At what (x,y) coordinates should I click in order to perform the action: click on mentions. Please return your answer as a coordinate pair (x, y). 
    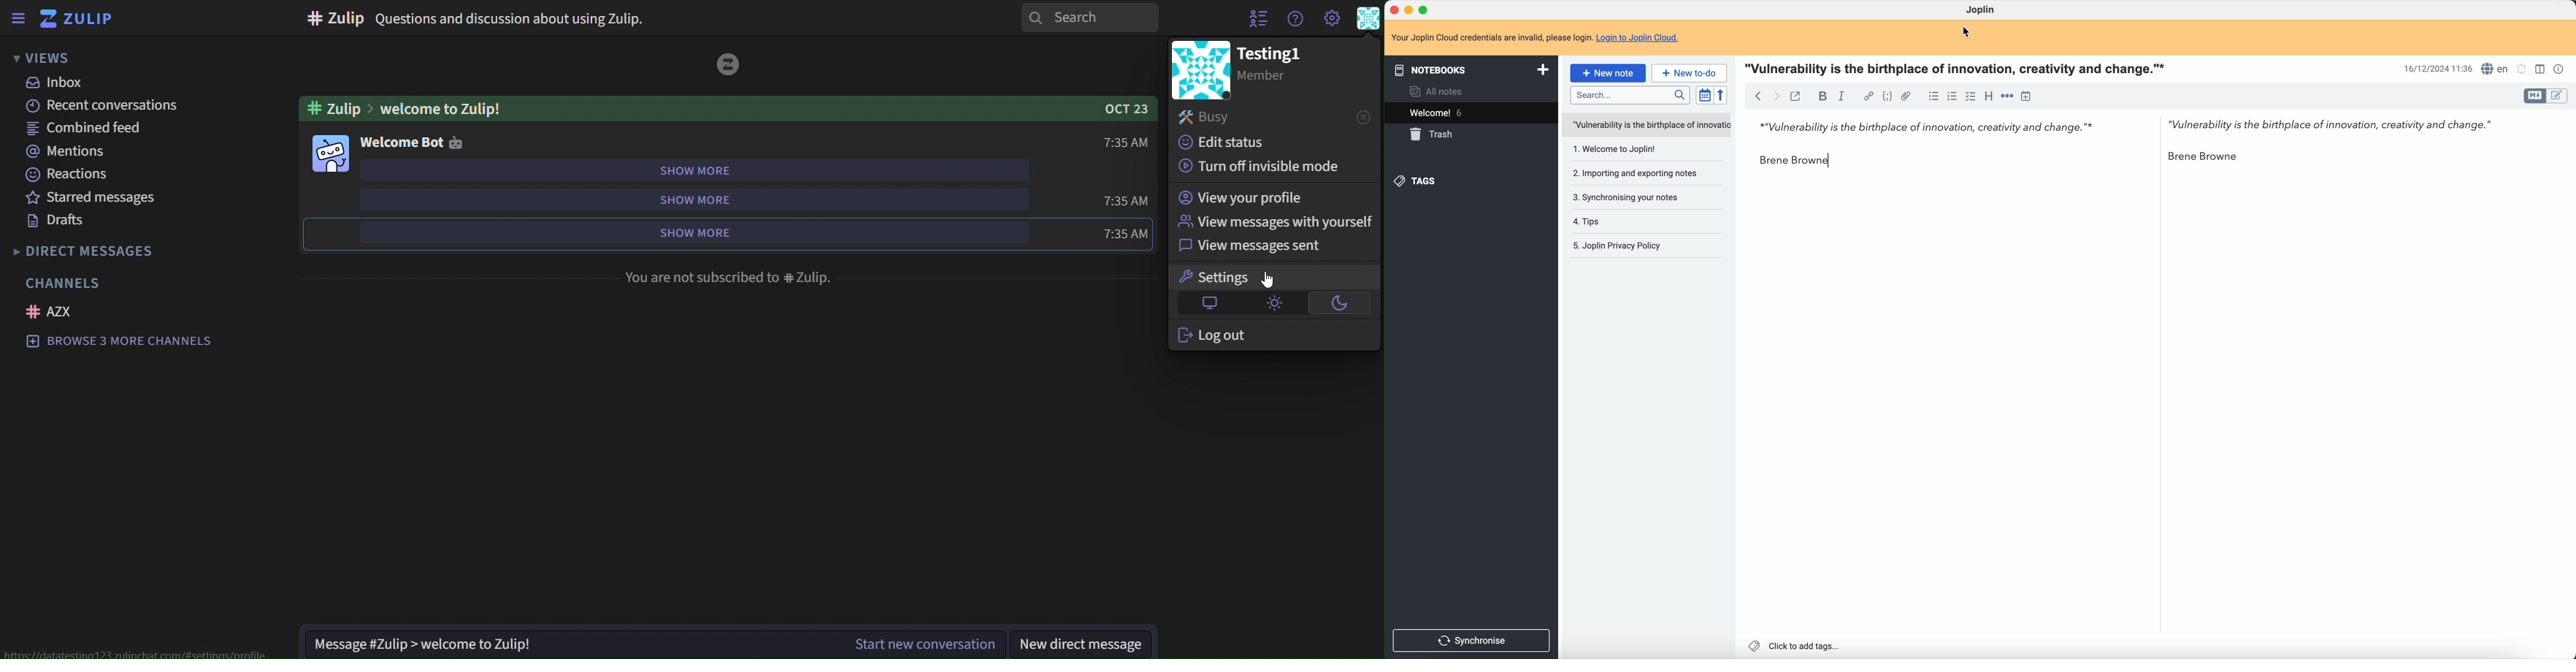
    Looking at the image, I should click on (69, 151).